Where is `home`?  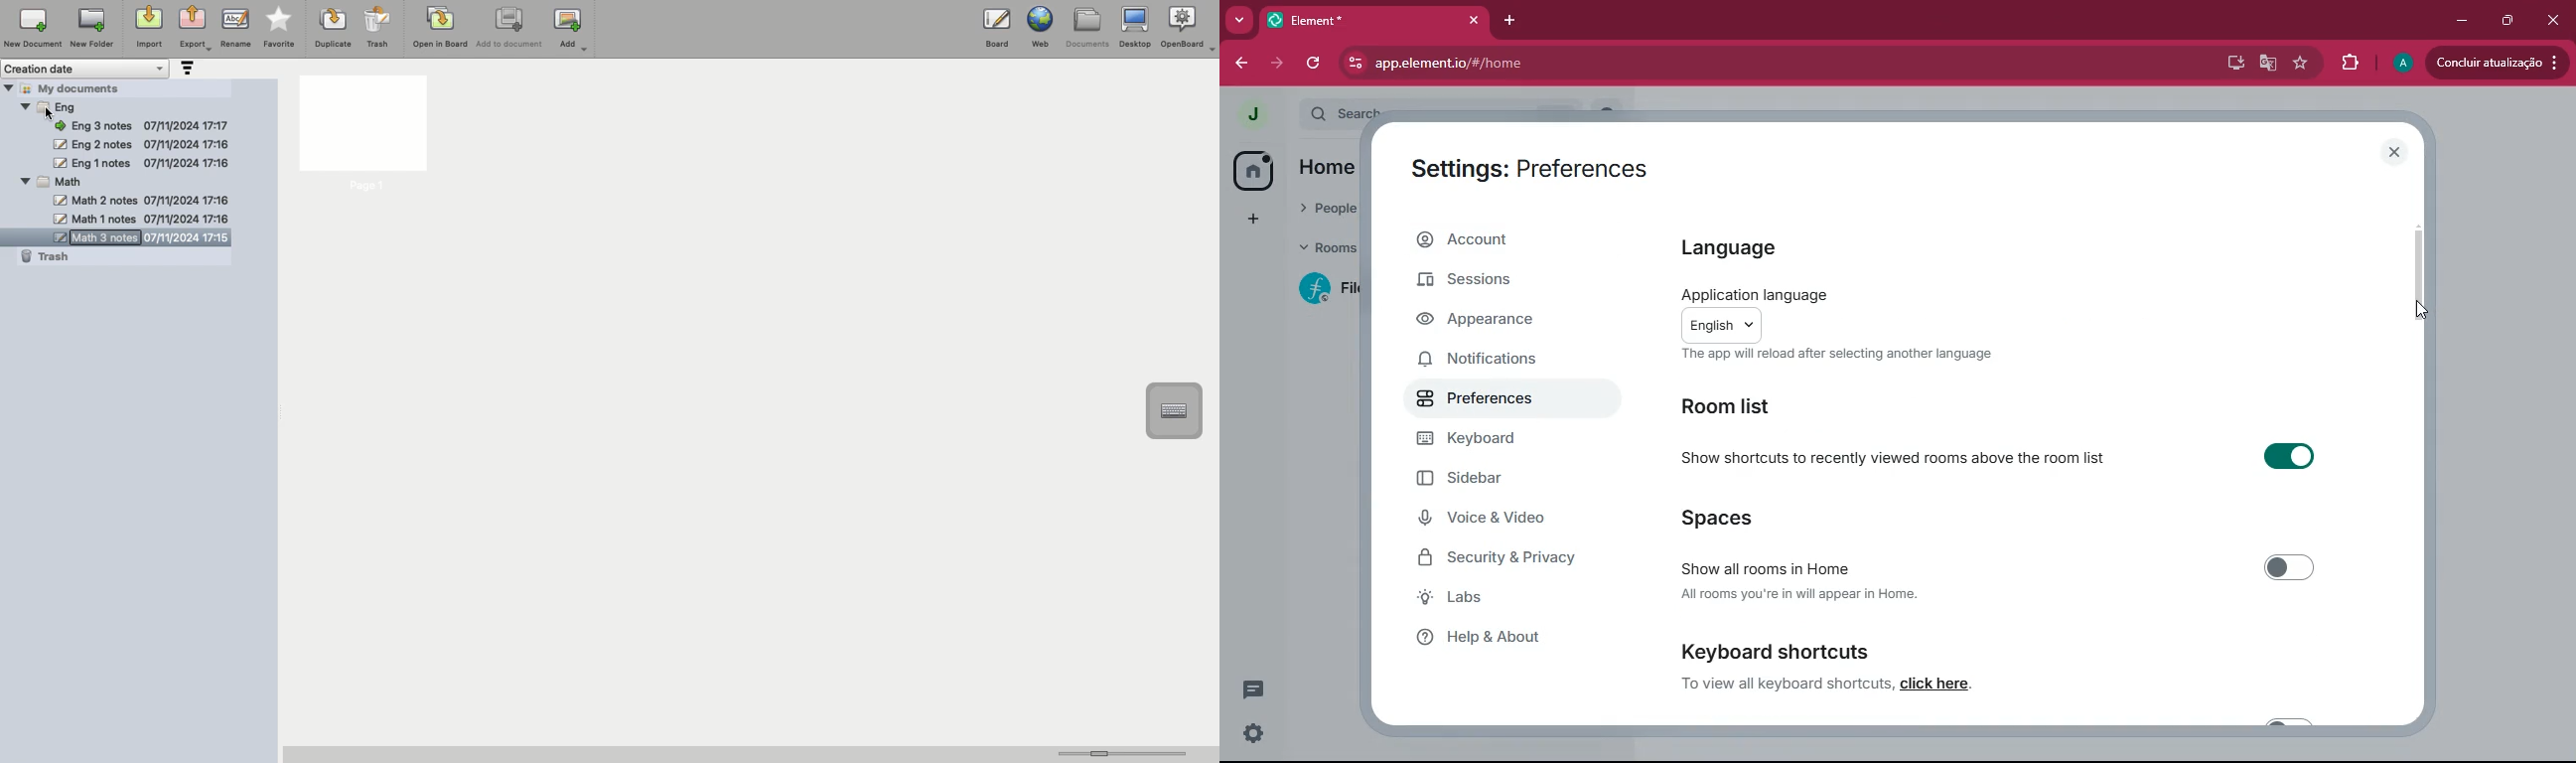
home is located at coordinates (1252, 171).